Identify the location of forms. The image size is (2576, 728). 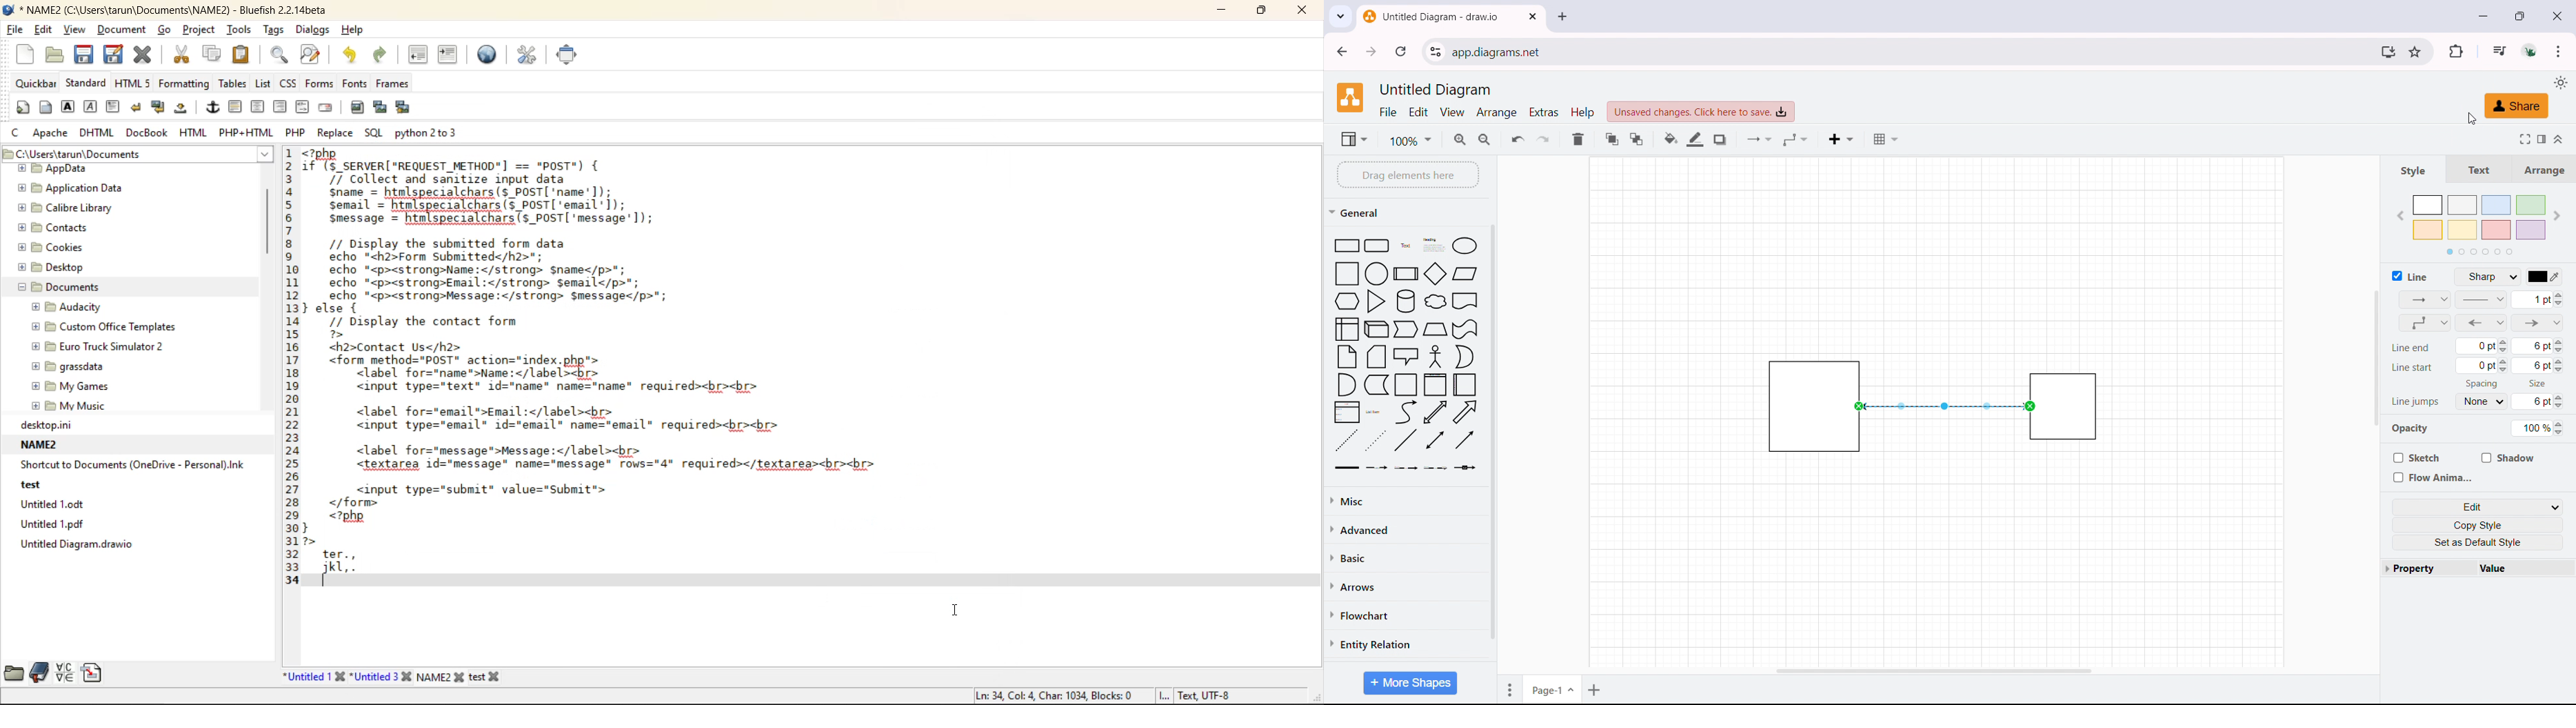
(319, 83).